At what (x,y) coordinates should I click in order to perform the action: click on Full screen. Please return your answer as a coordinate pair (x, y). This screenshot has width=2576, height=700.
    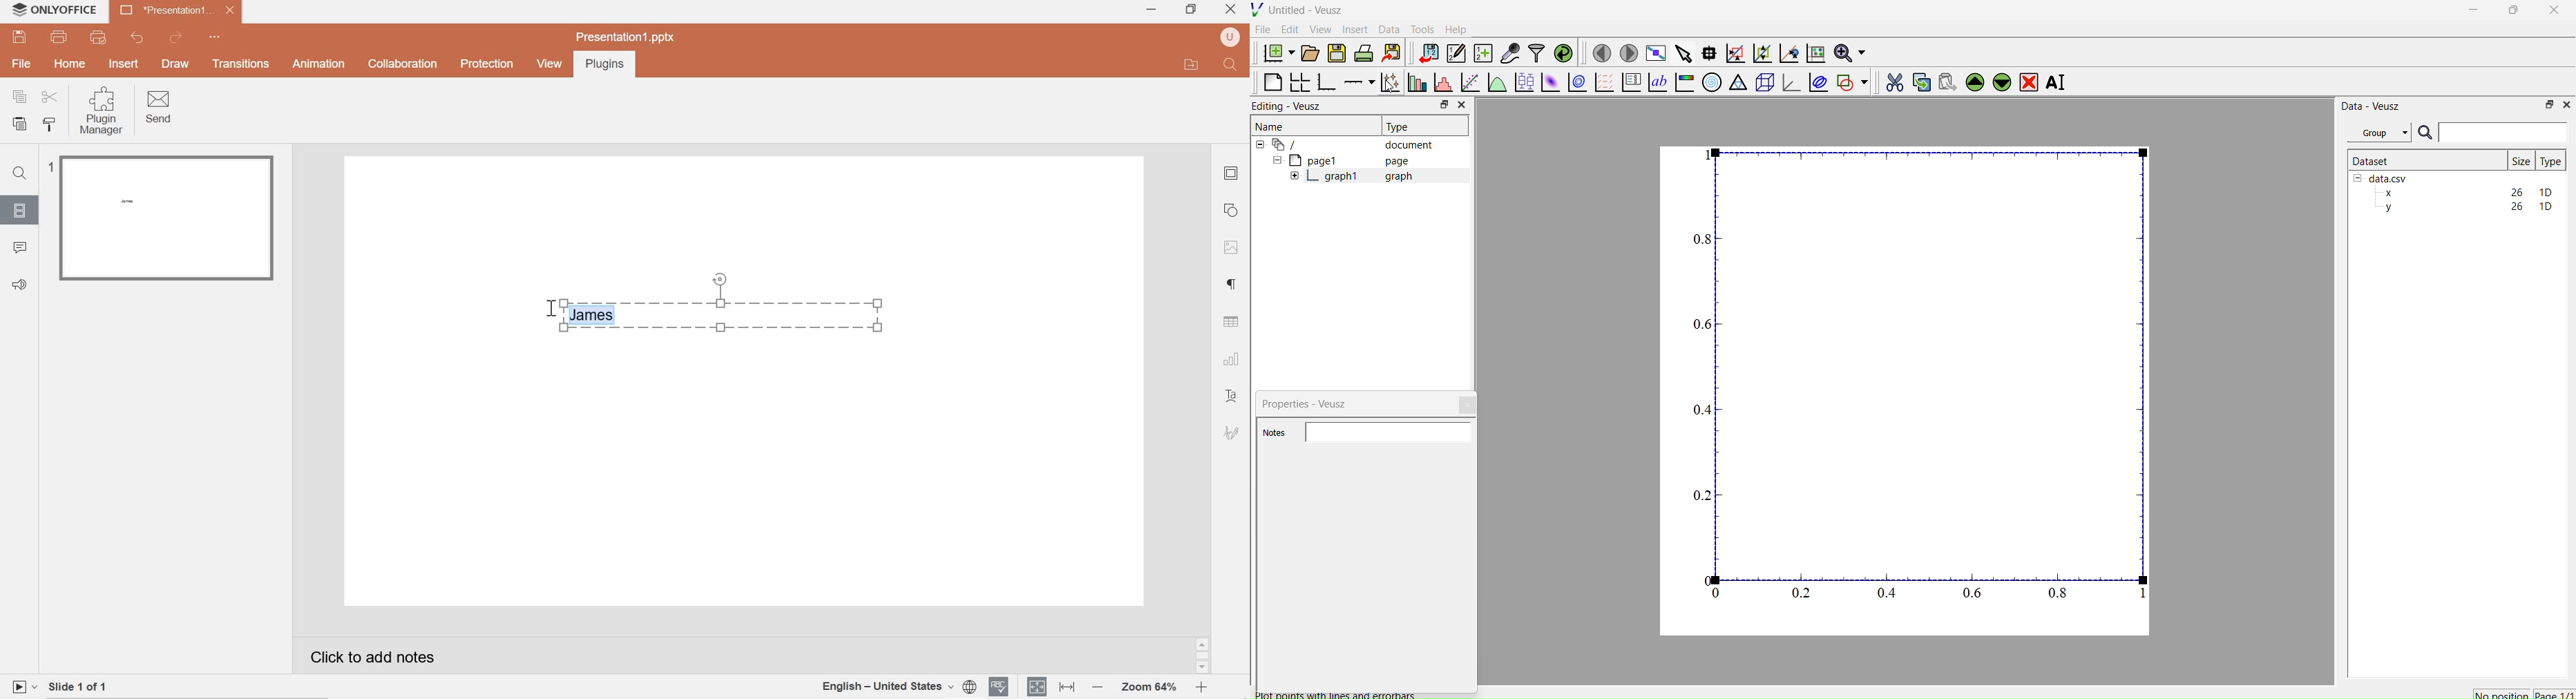
    Looking at the image, I should click on (1653, 53).